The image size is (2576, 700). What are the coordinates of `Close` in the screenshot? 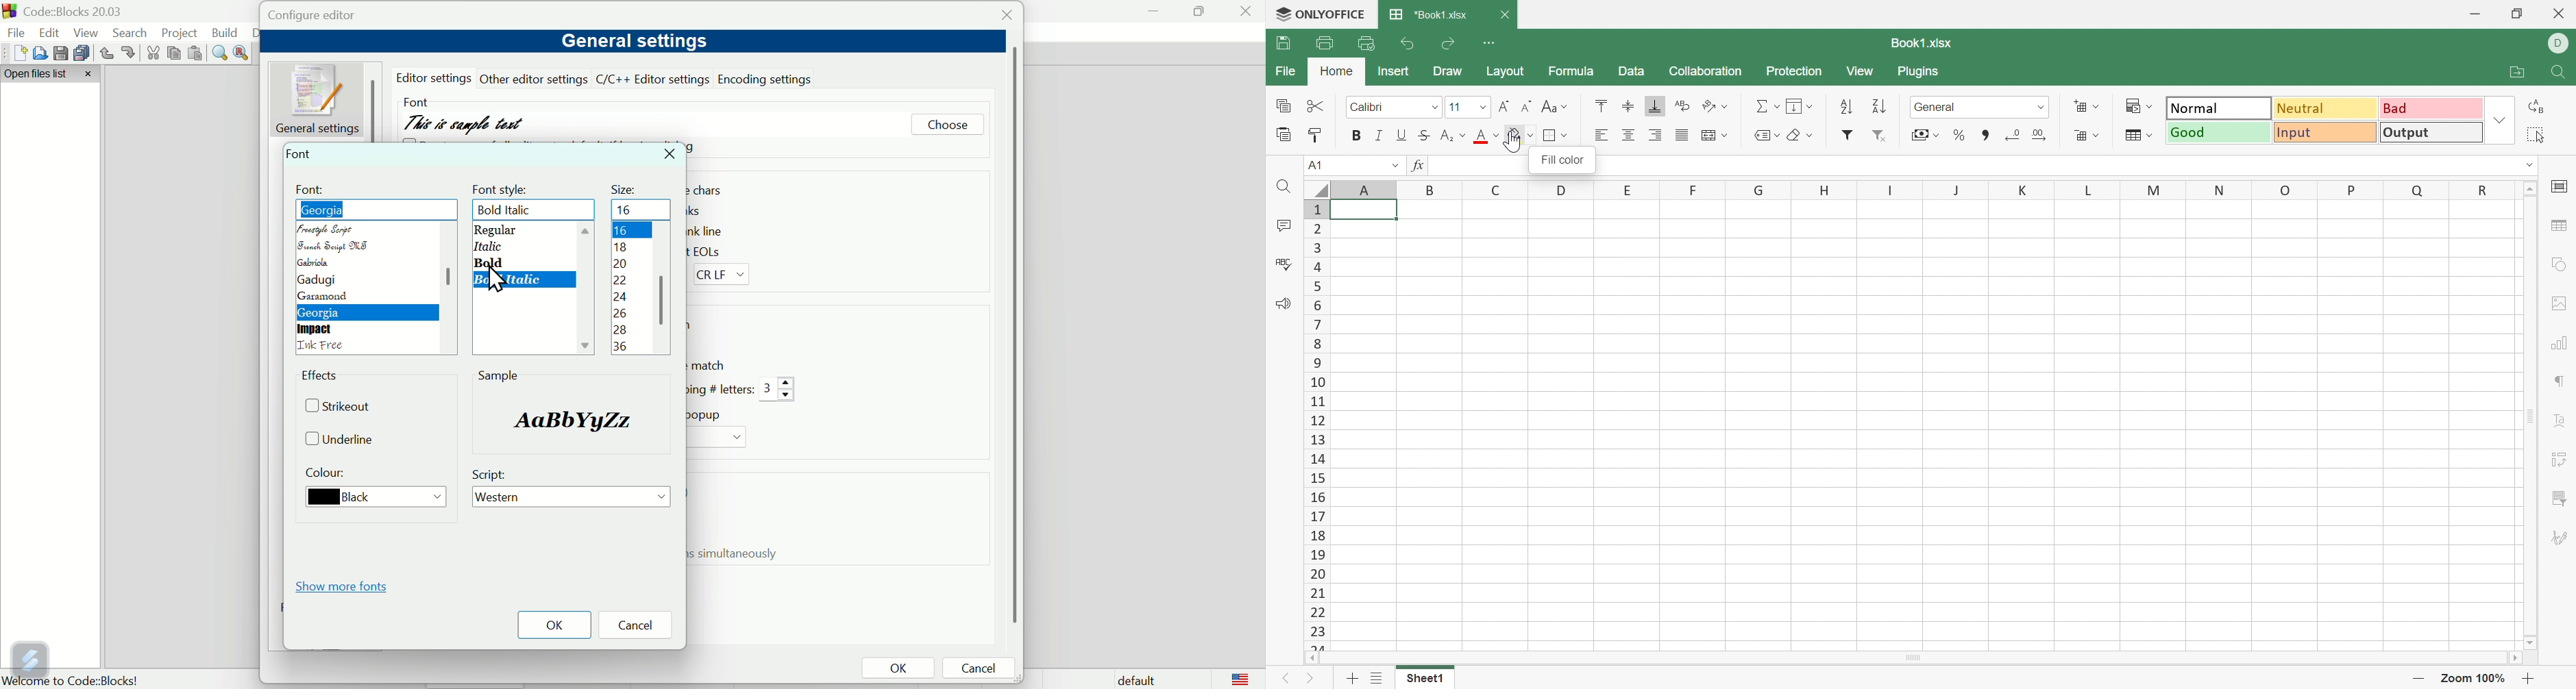 It's located at (2560, 13).